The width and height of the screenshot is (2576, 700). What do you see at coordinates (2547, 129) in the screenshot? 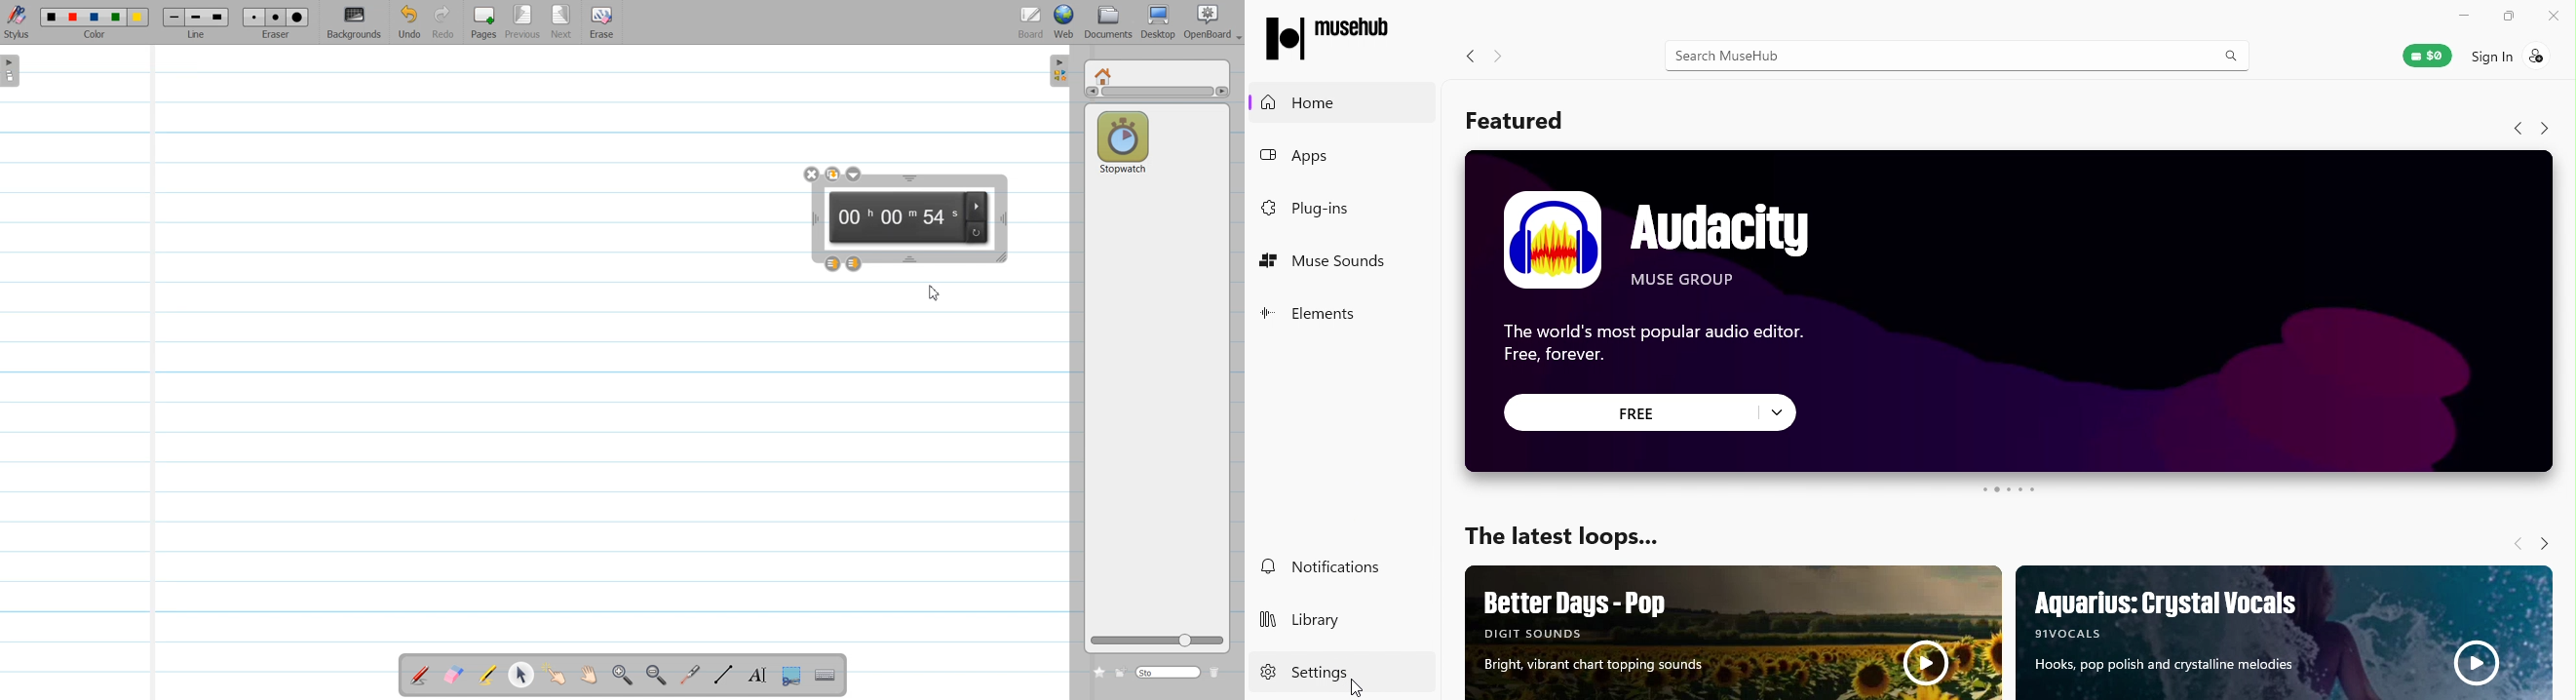
I see `Navigate forward` at bounding box center [2547, 129].